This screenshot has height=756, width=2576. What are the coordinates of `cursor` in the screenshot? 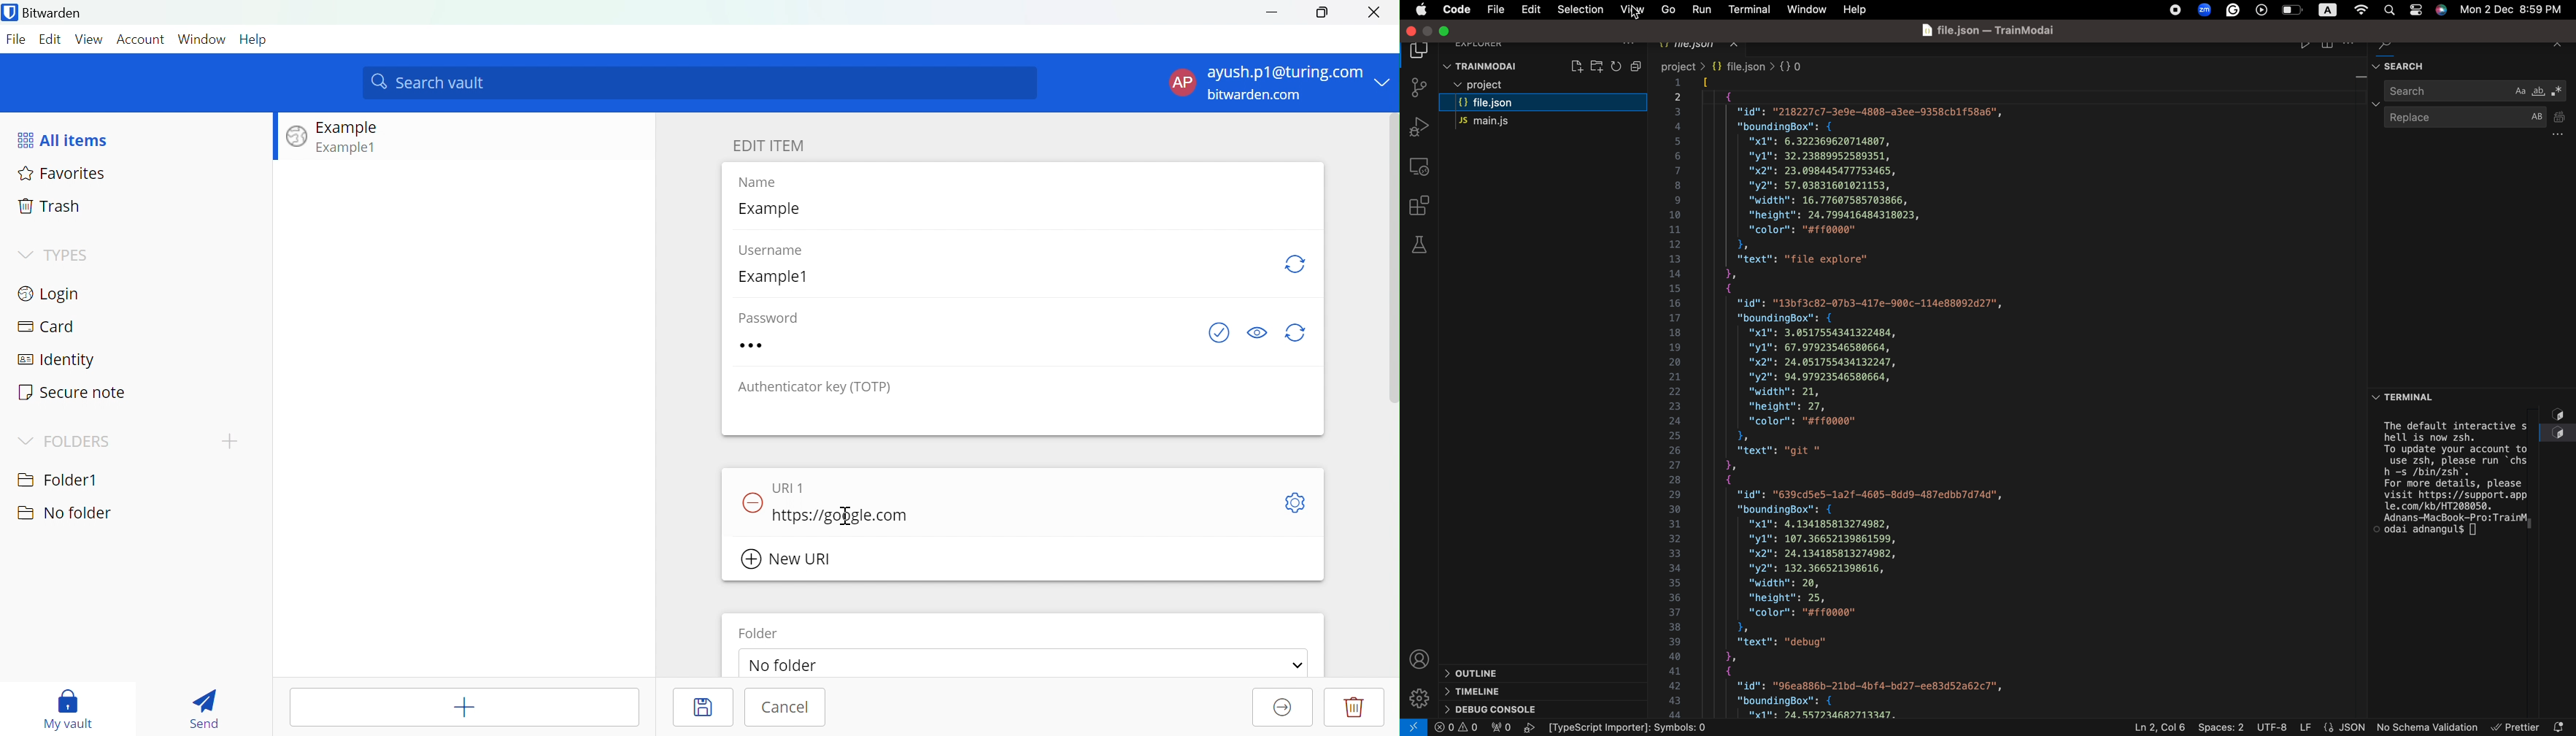 It's located at (1637, 13).